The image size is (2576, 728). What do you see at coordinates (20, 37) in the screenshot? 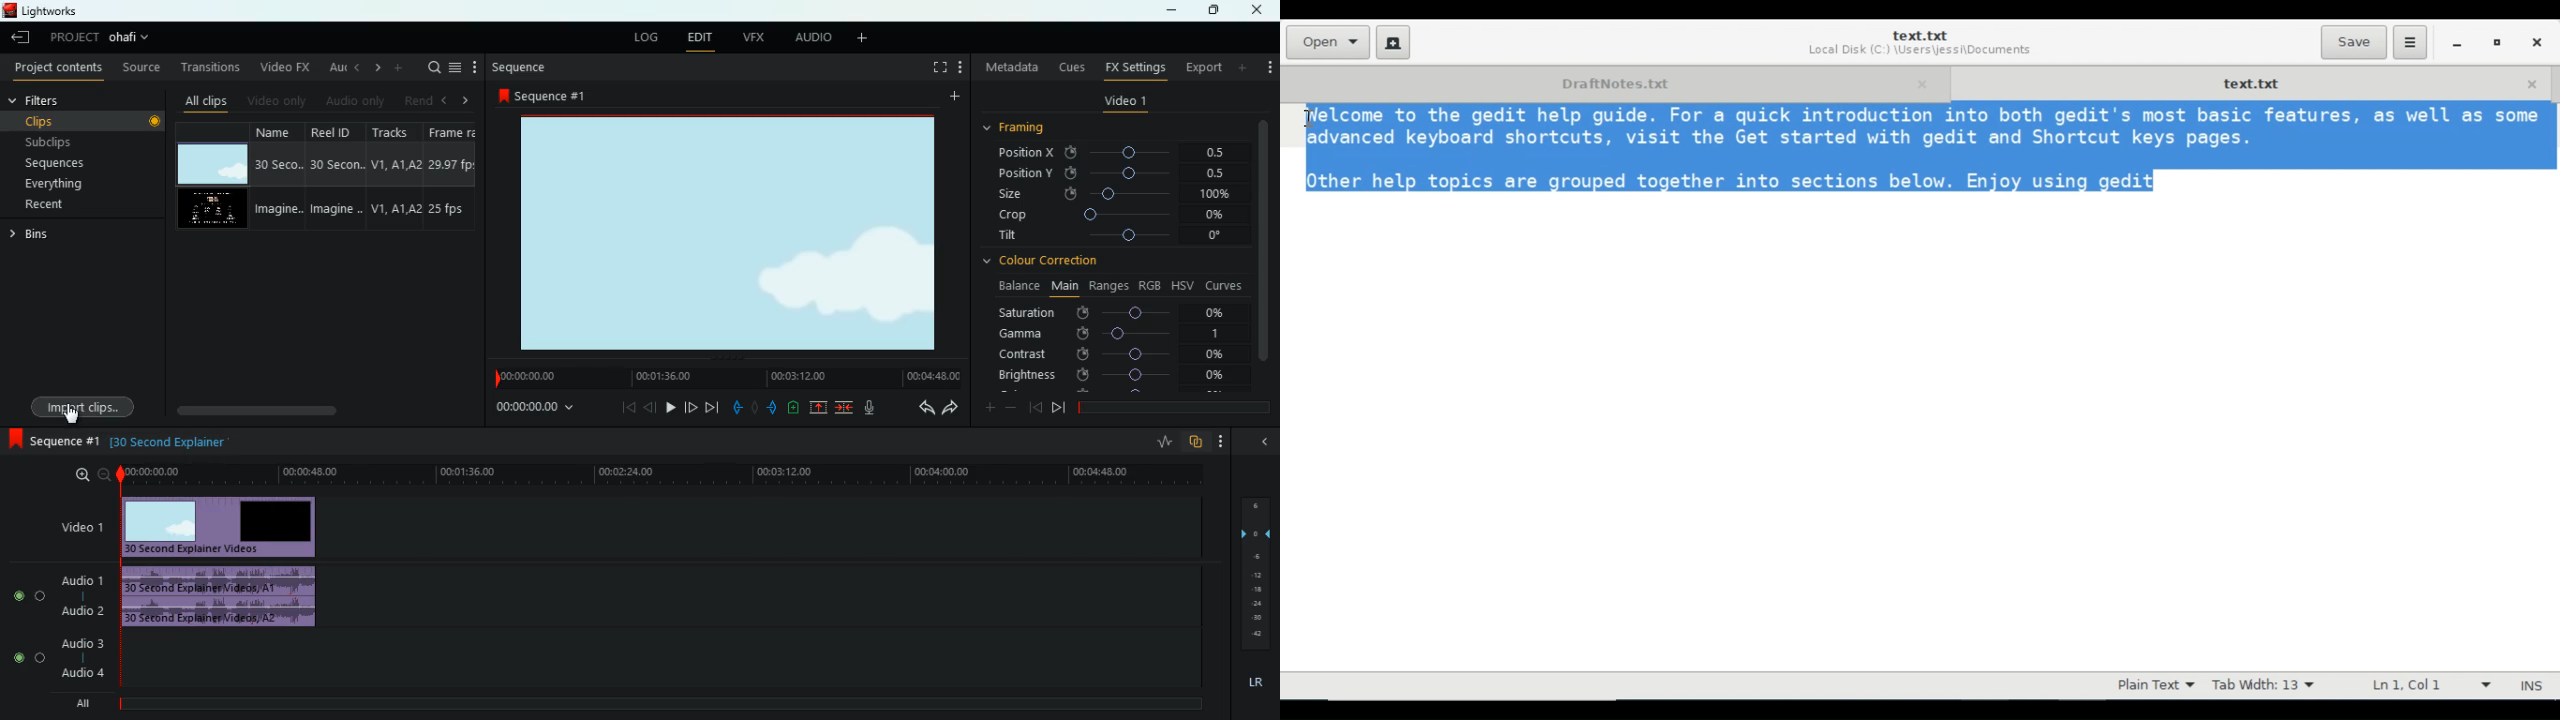
I see `leave` at bounding box center [20, 37].